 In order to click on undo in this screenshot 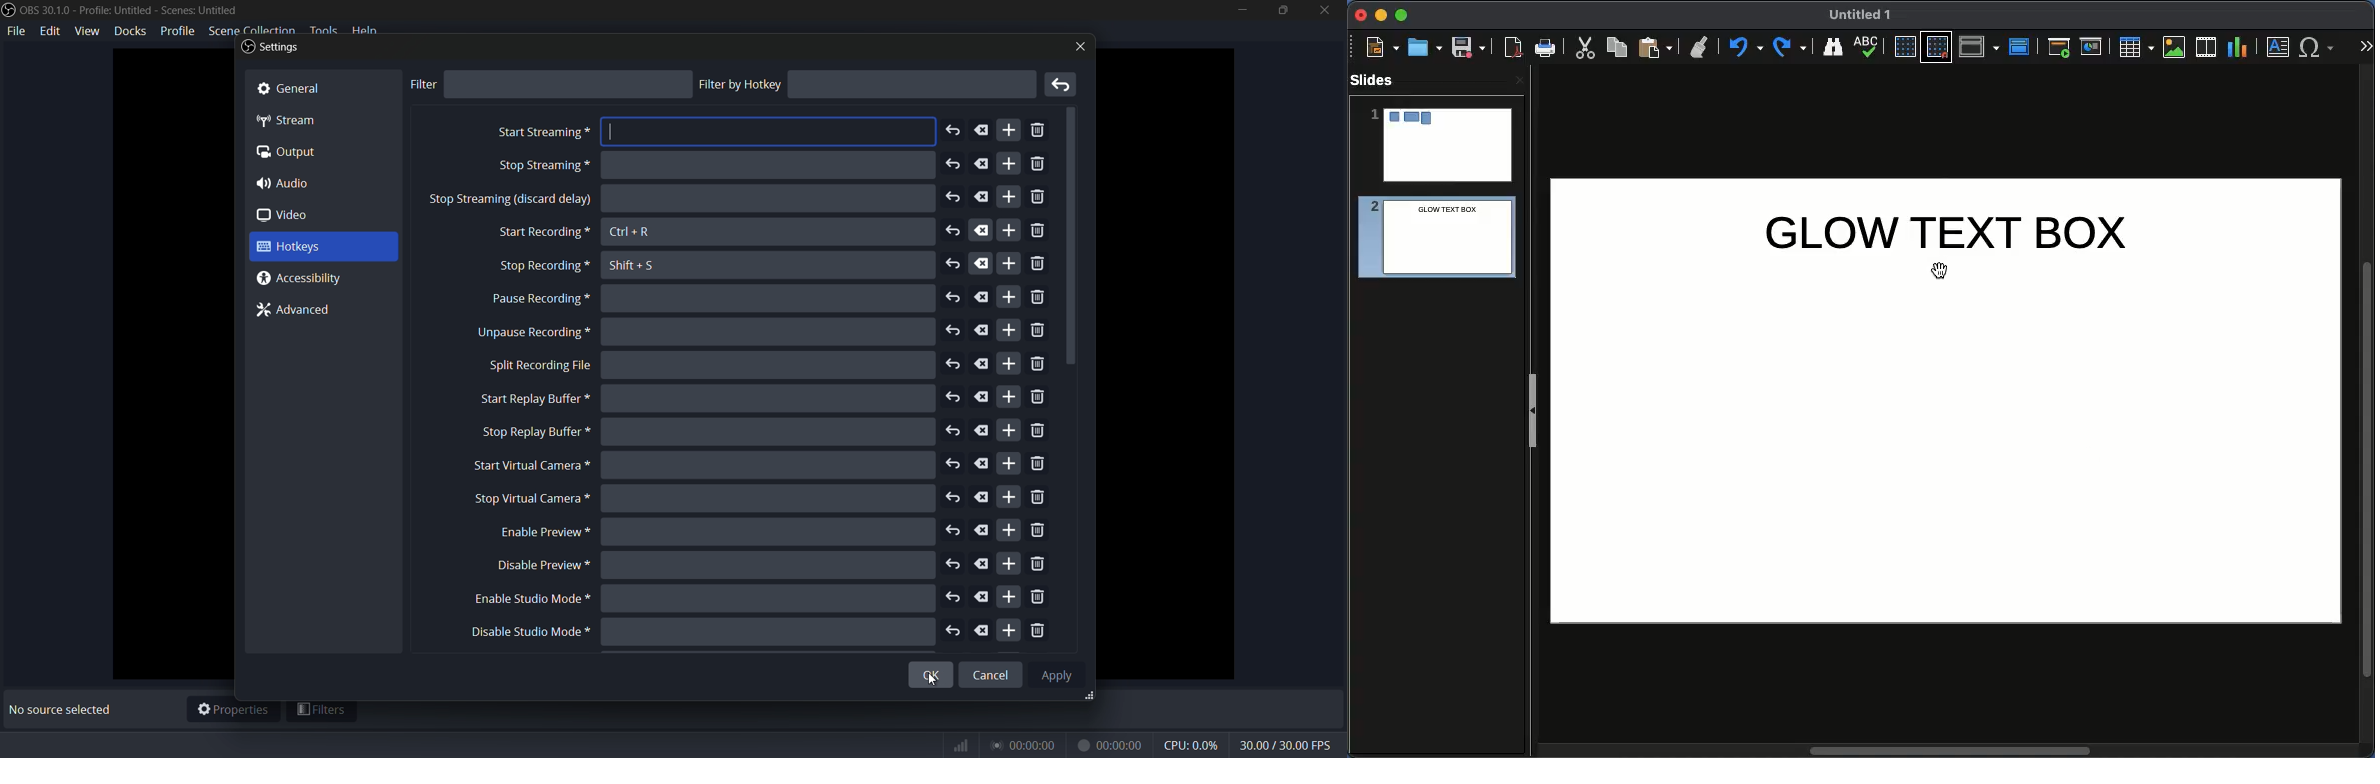, I will do `click(954, 432)`.